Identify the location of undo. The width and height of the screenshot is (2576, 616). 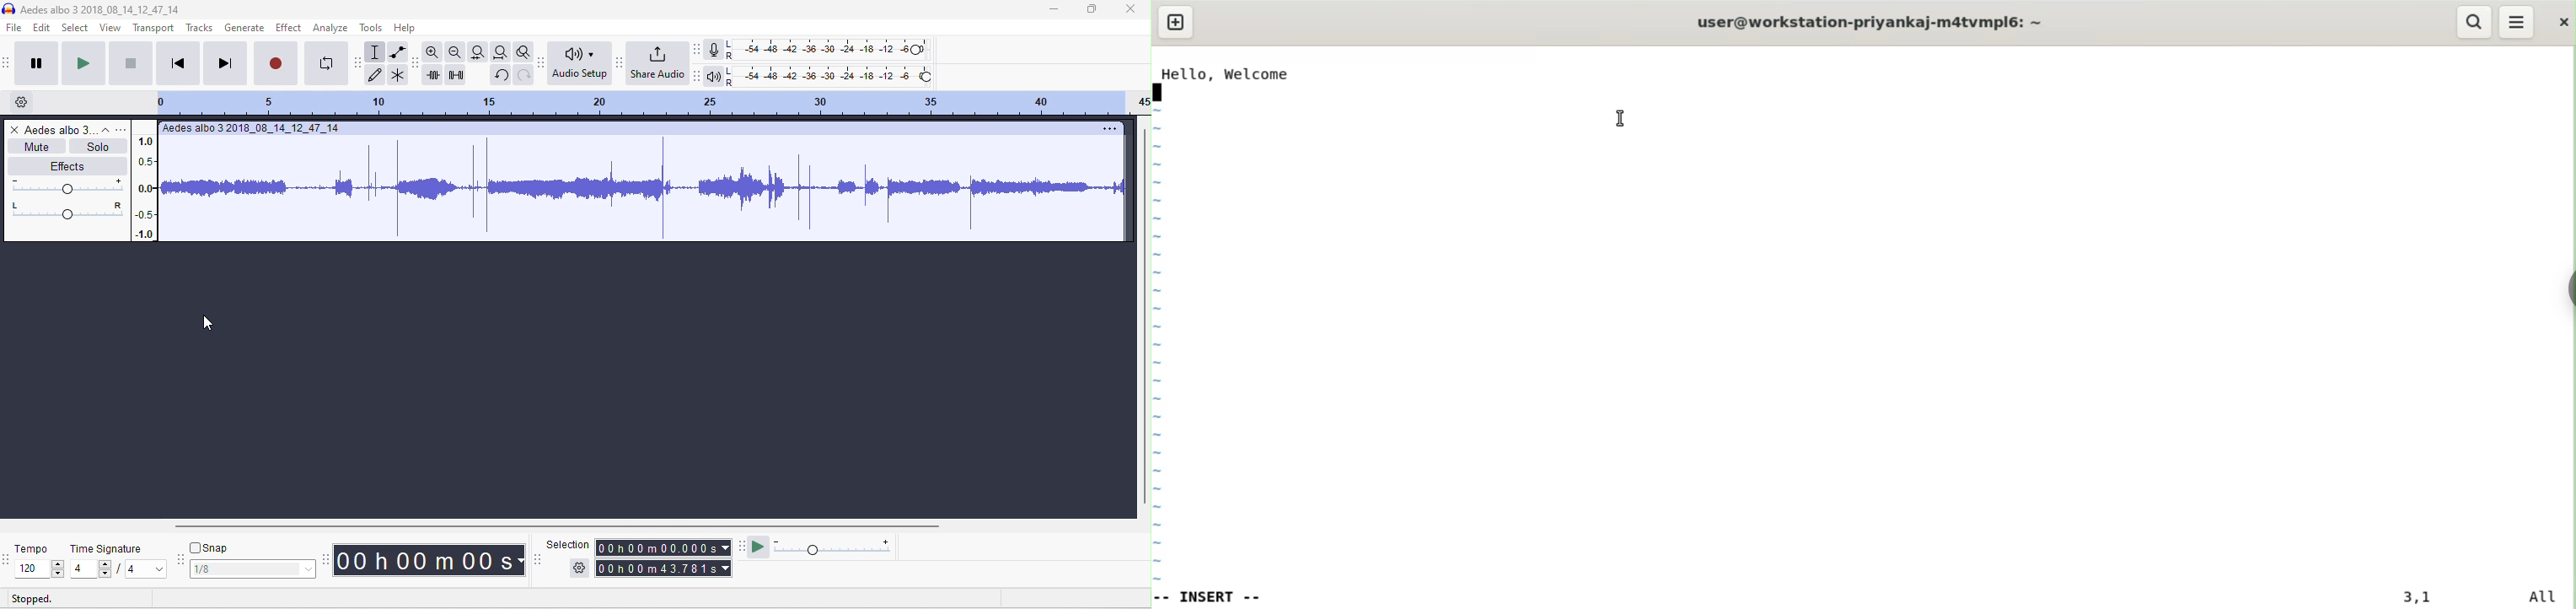
(502, 75).